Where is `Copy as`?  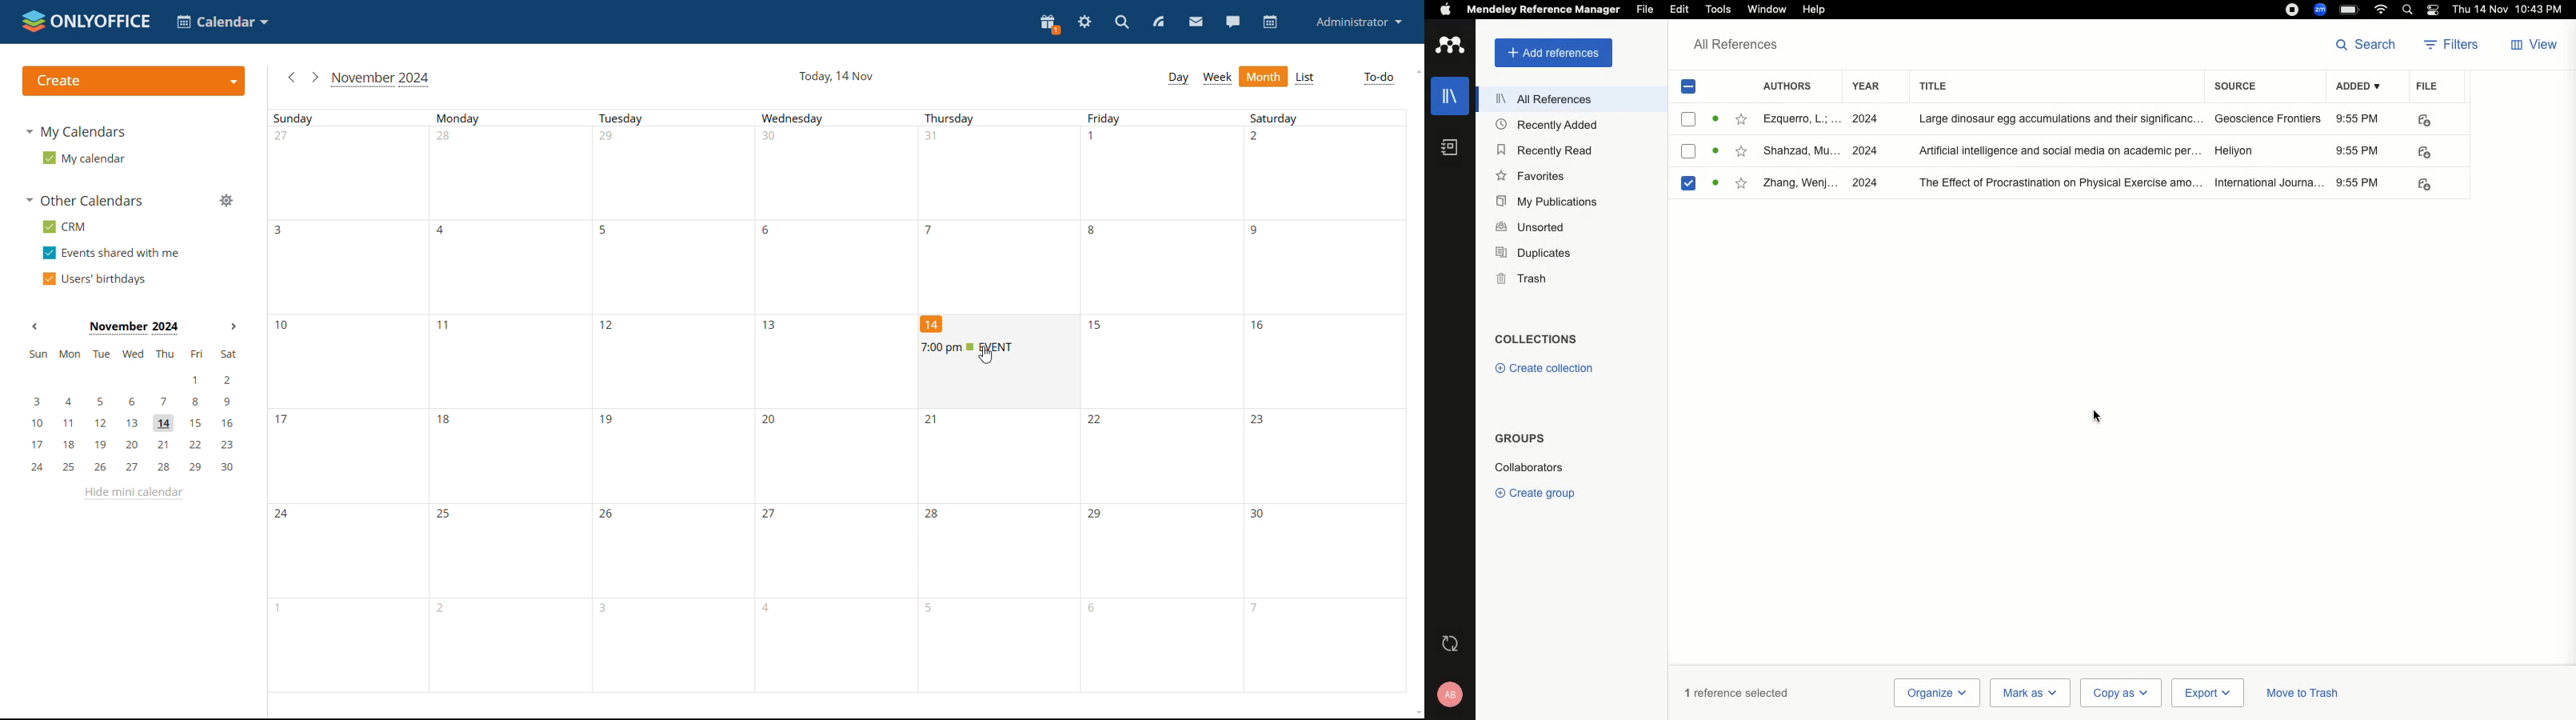
Copy as is located at coordinates (2119, 693).